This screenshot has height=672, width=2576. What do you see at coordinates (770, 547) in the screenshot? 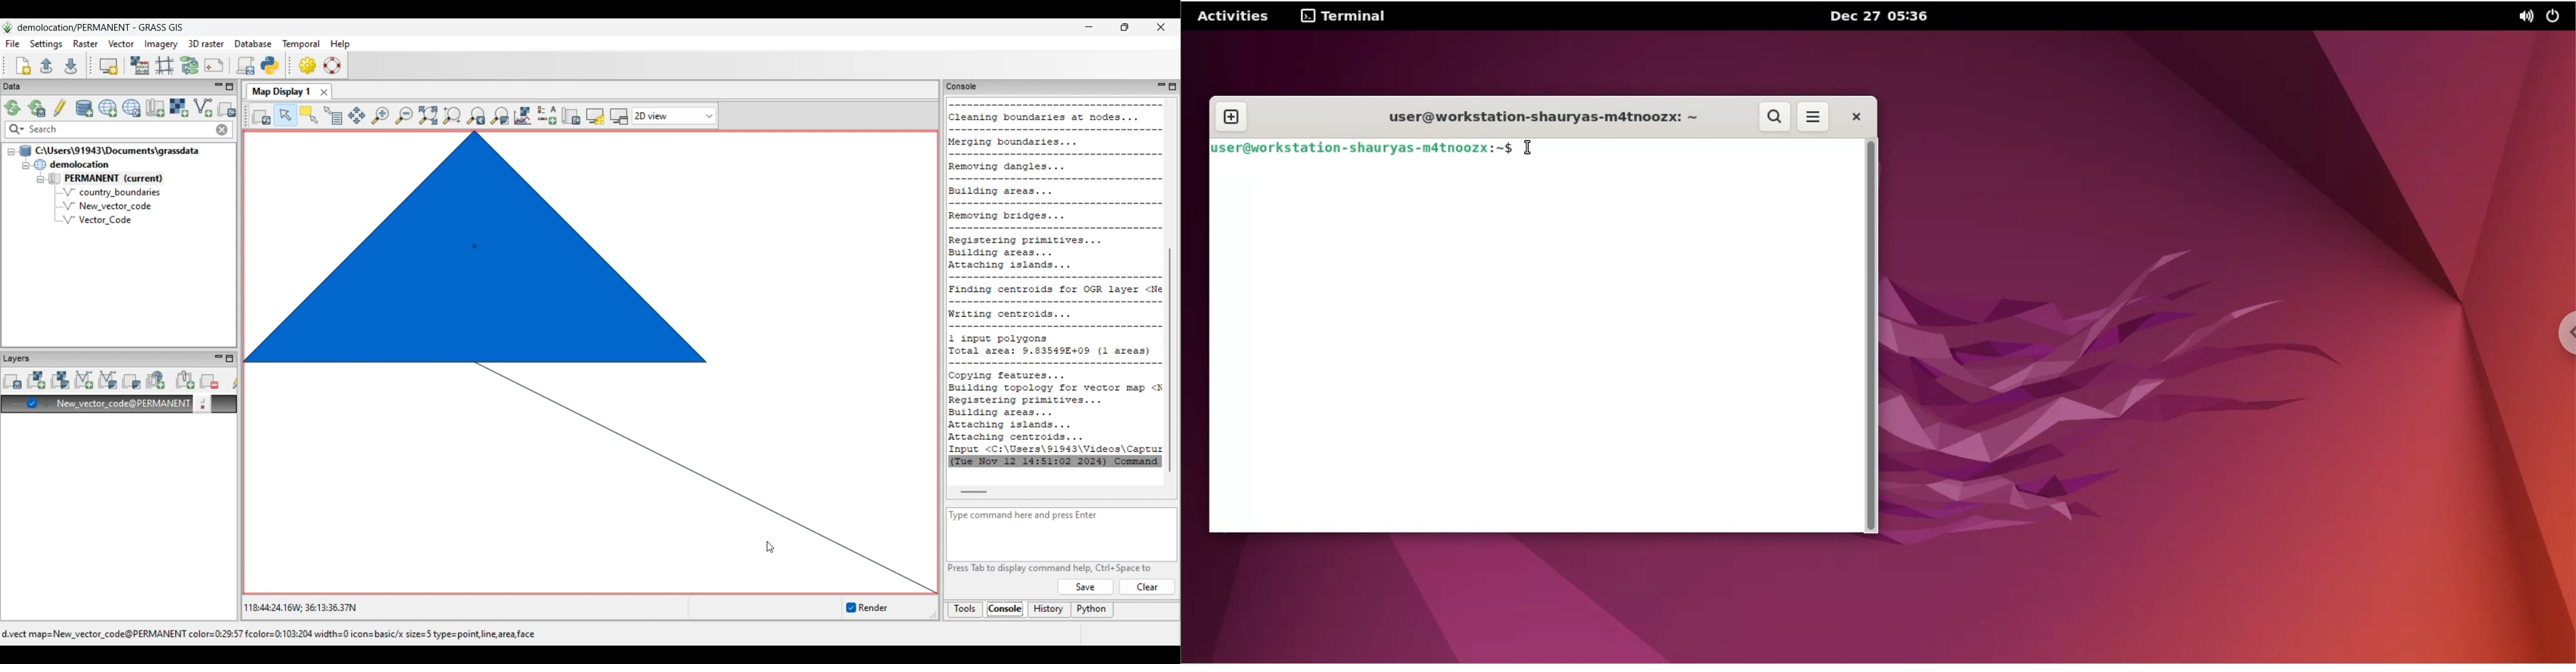
I see `cursor` at bounding box center [770, 547].